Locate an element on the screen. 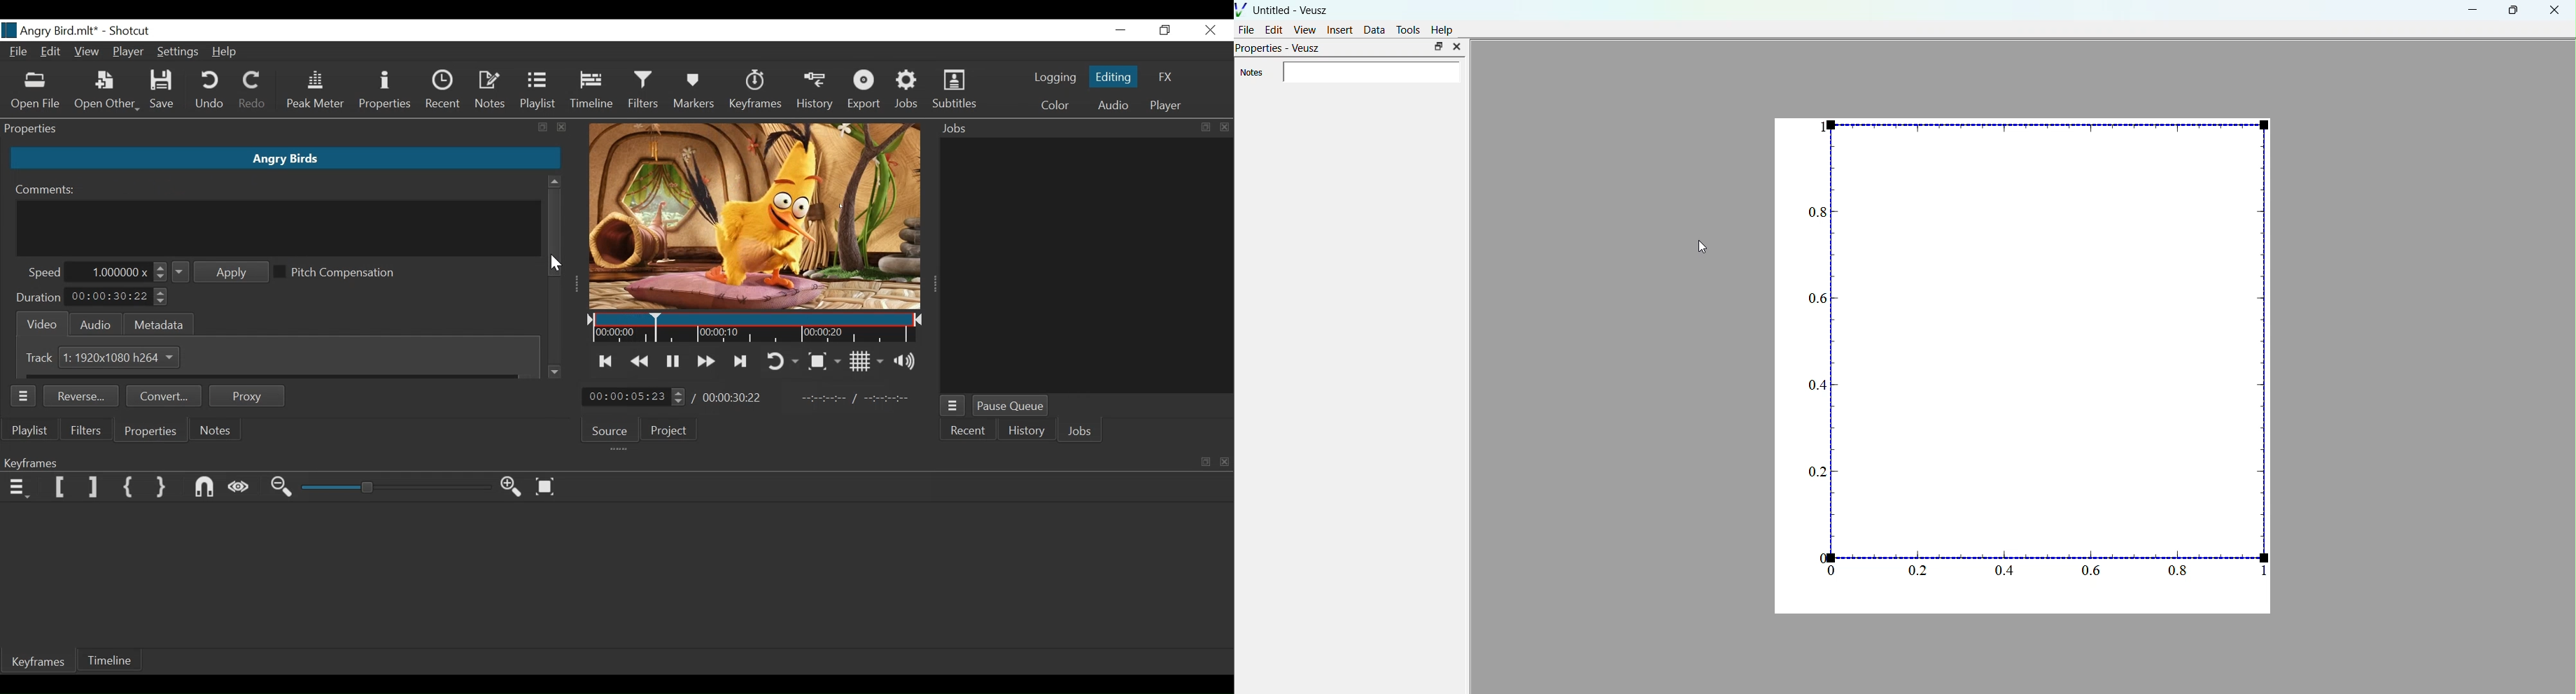  Keyframes is located at coordinates (40, 663).